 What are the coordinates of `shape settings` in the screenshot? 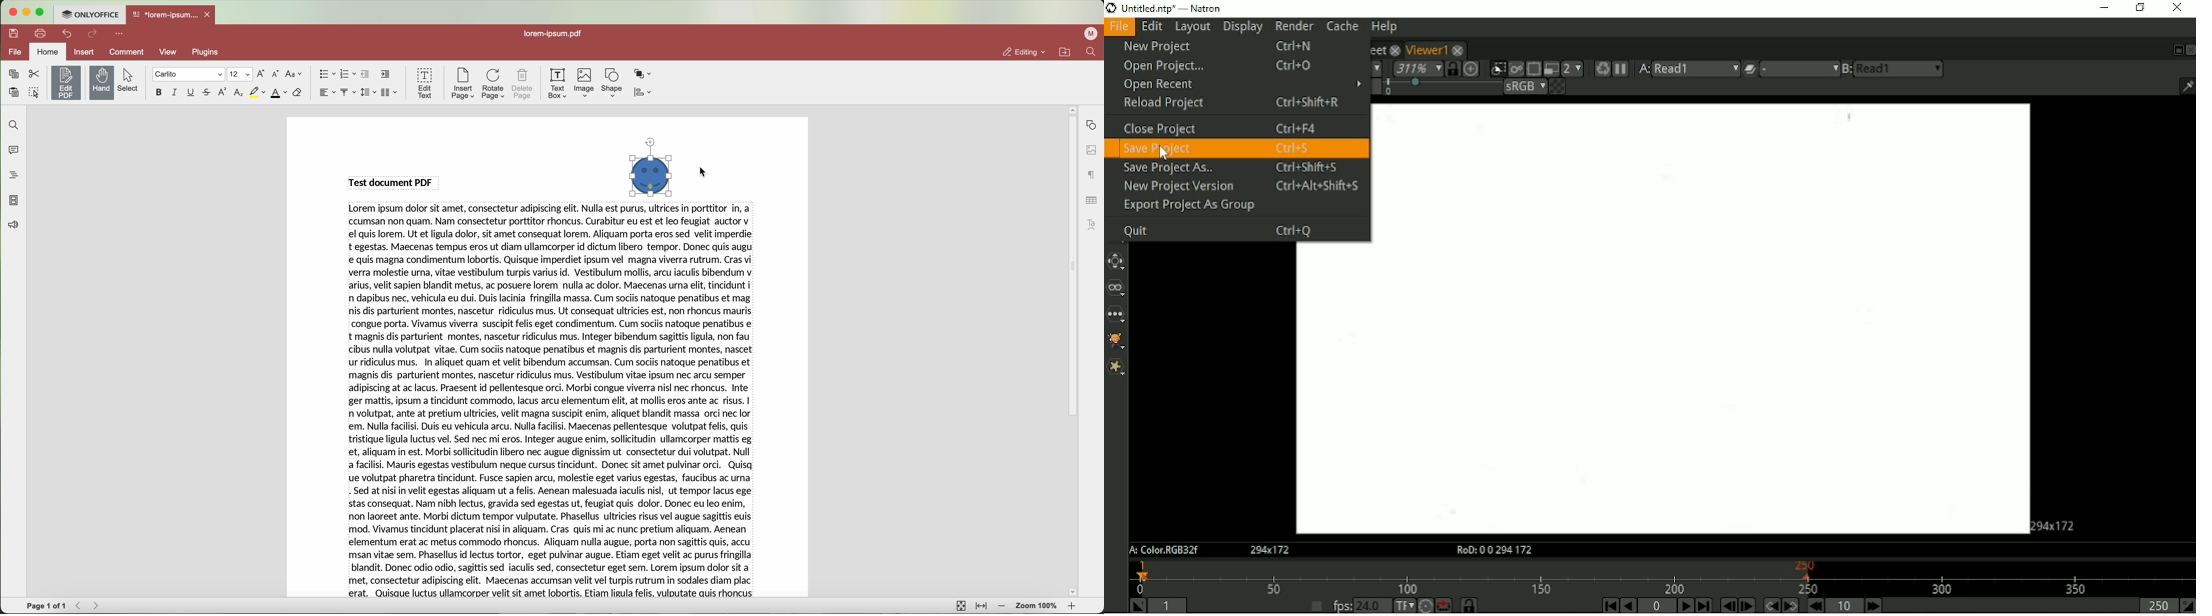 It's located at (1092, 125).